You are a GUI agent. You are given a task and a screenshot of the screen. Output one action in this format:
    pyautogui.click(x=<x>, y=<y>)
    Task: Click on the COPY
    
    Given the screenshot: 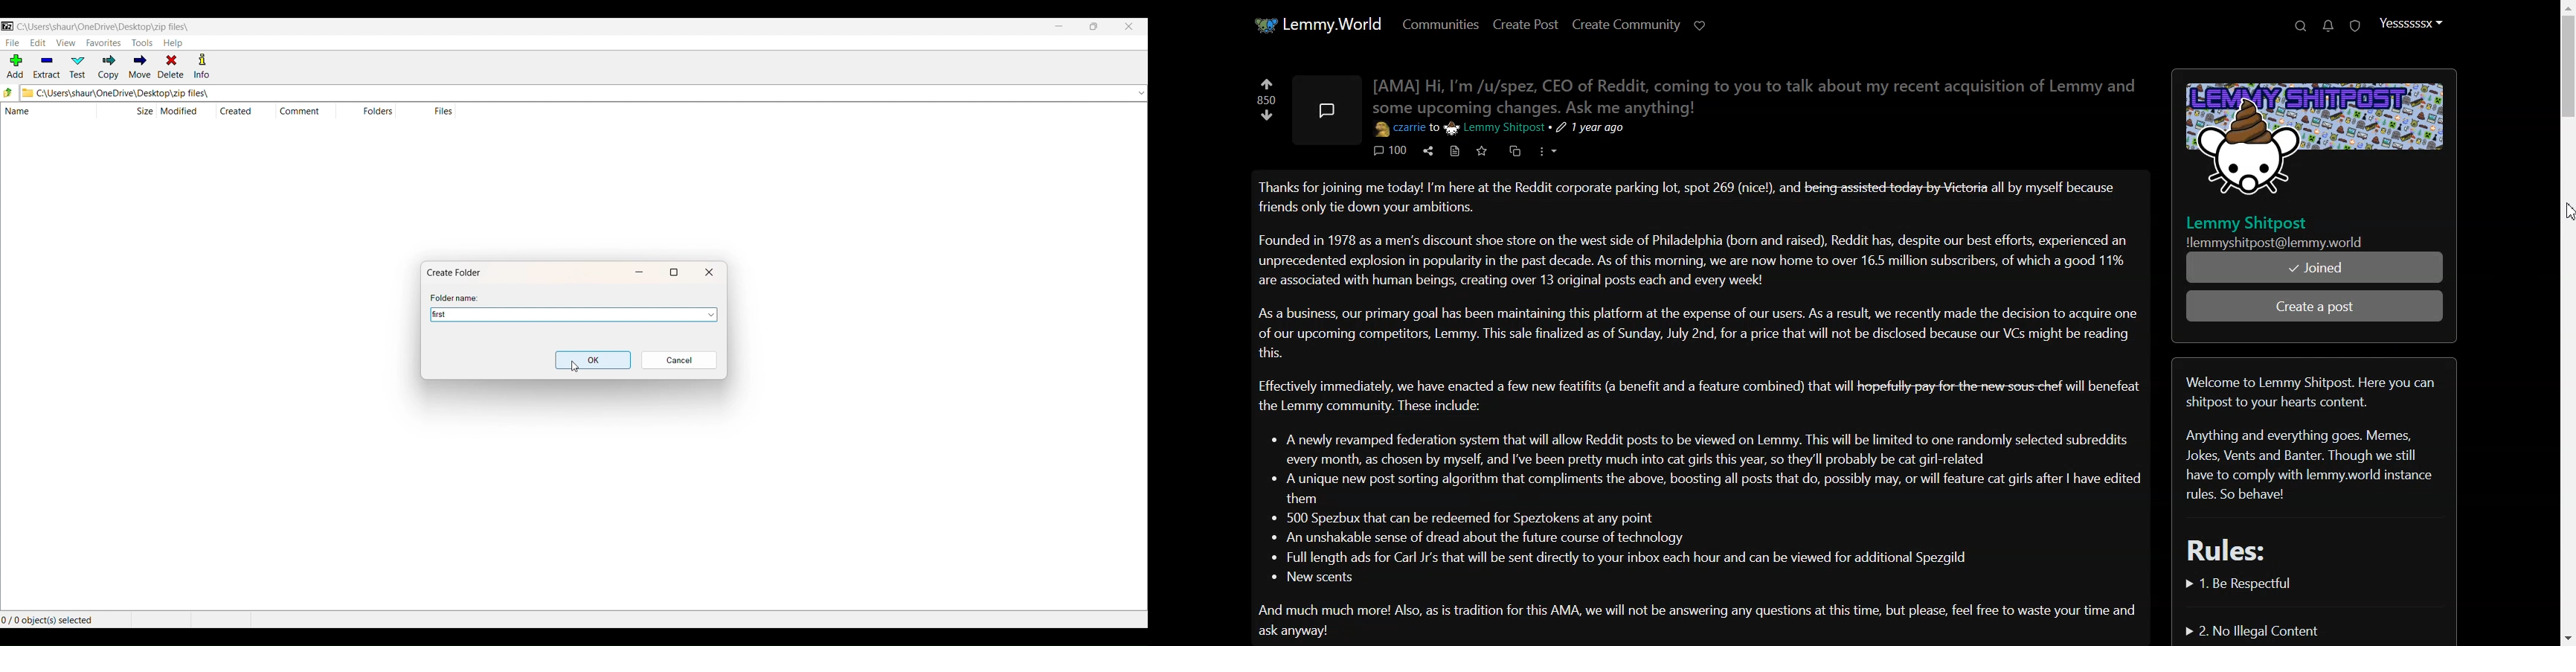 What is the action you would take?
    pyautogui.click(x=109, y=68)
    